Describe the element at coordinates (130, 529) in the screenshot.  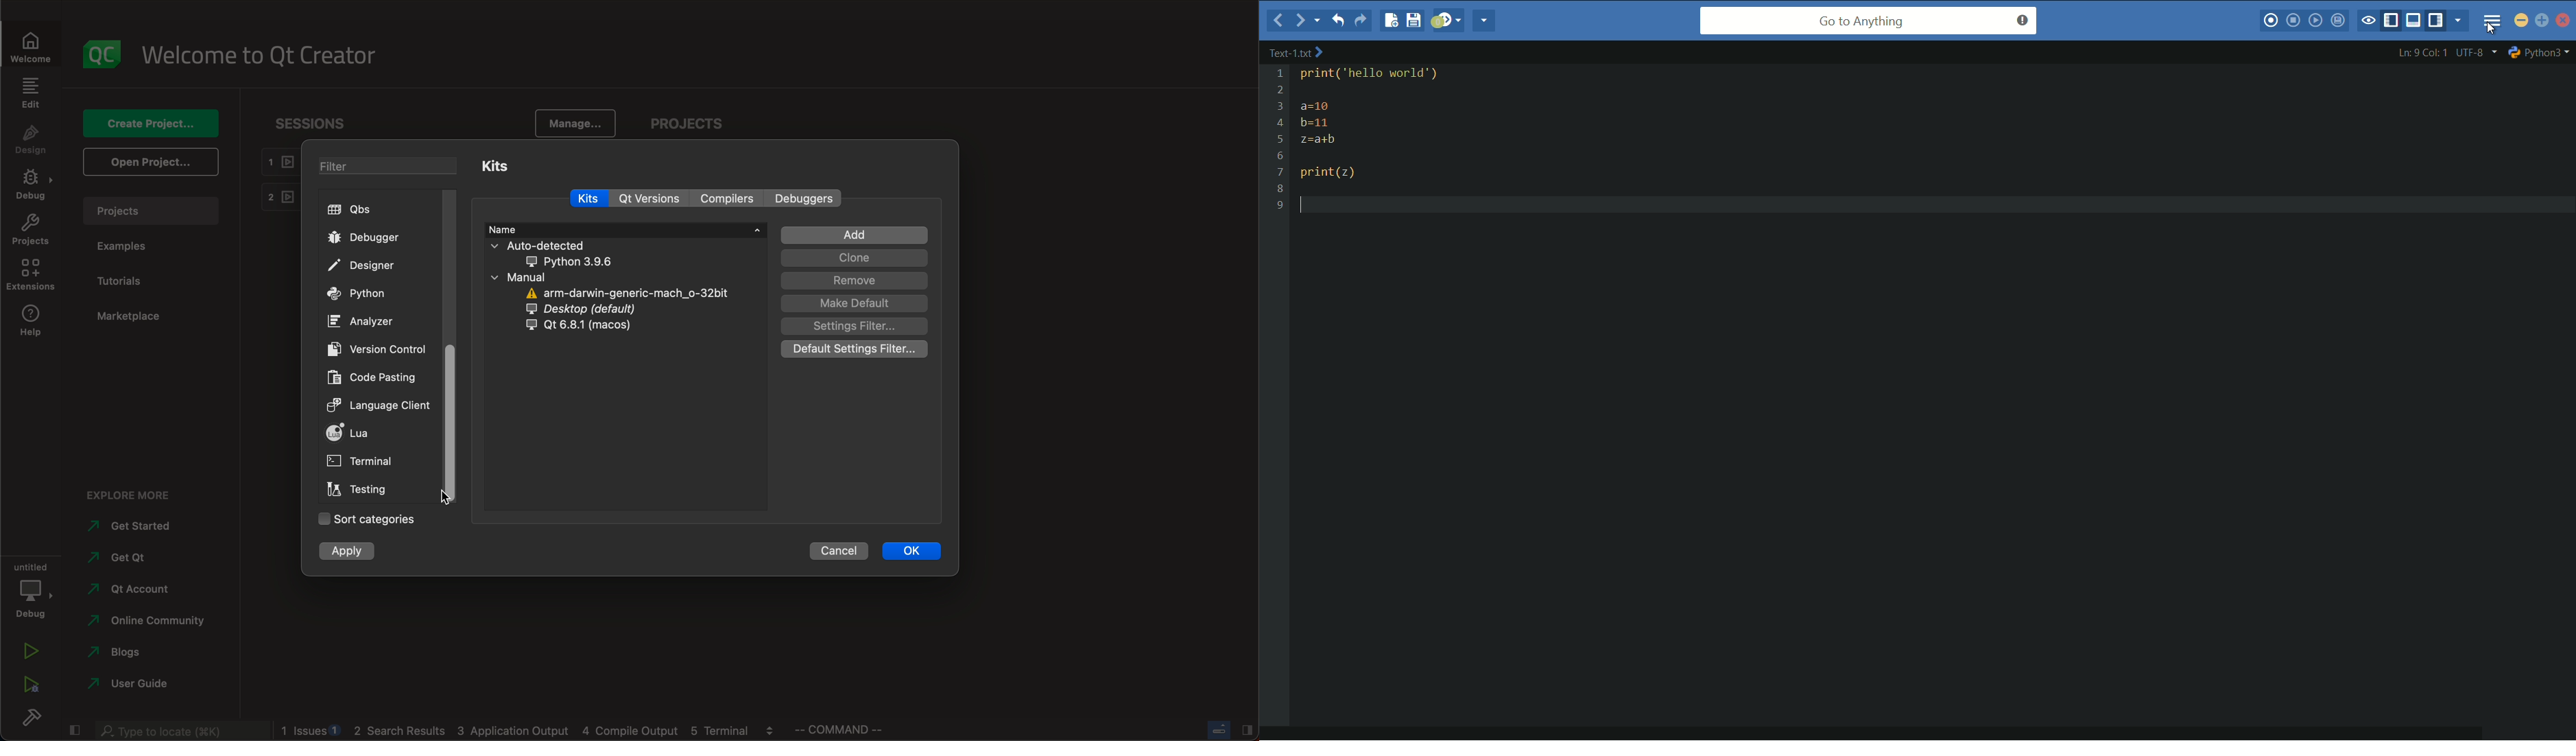
I see `started` at that location.